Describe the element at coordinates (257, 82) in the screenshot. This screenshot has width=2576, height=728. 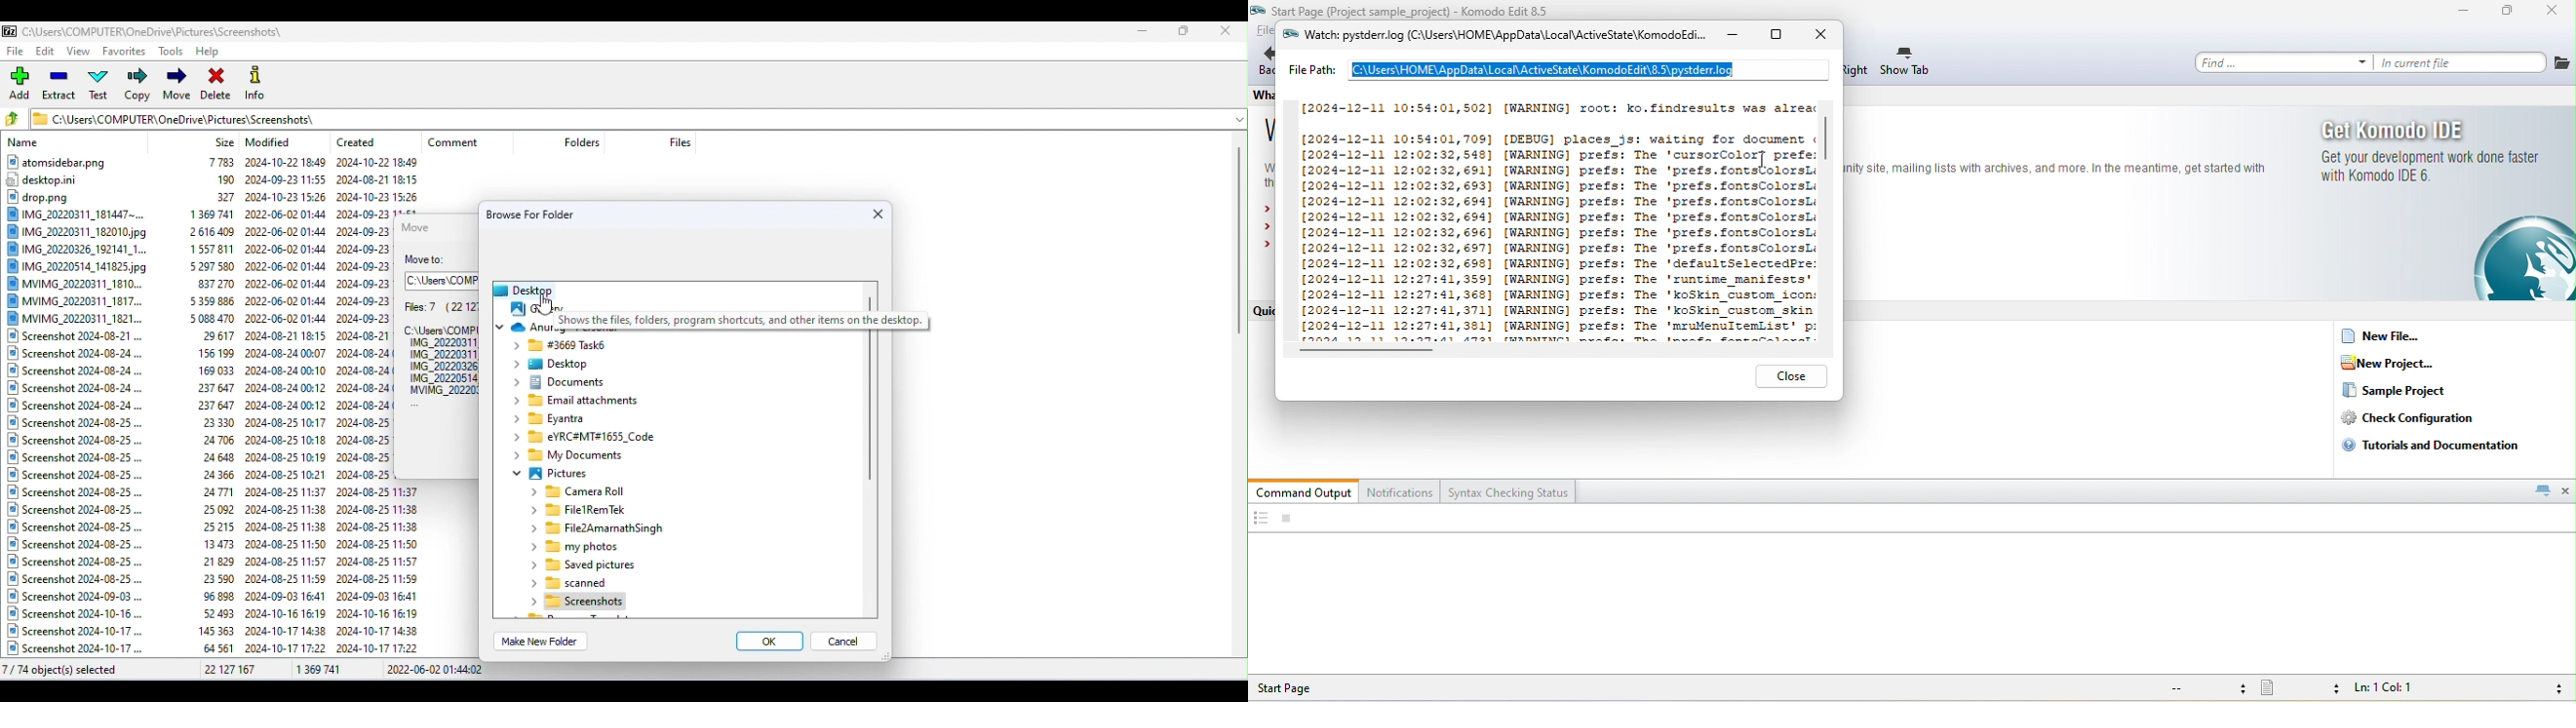
I see `Info` at that location.